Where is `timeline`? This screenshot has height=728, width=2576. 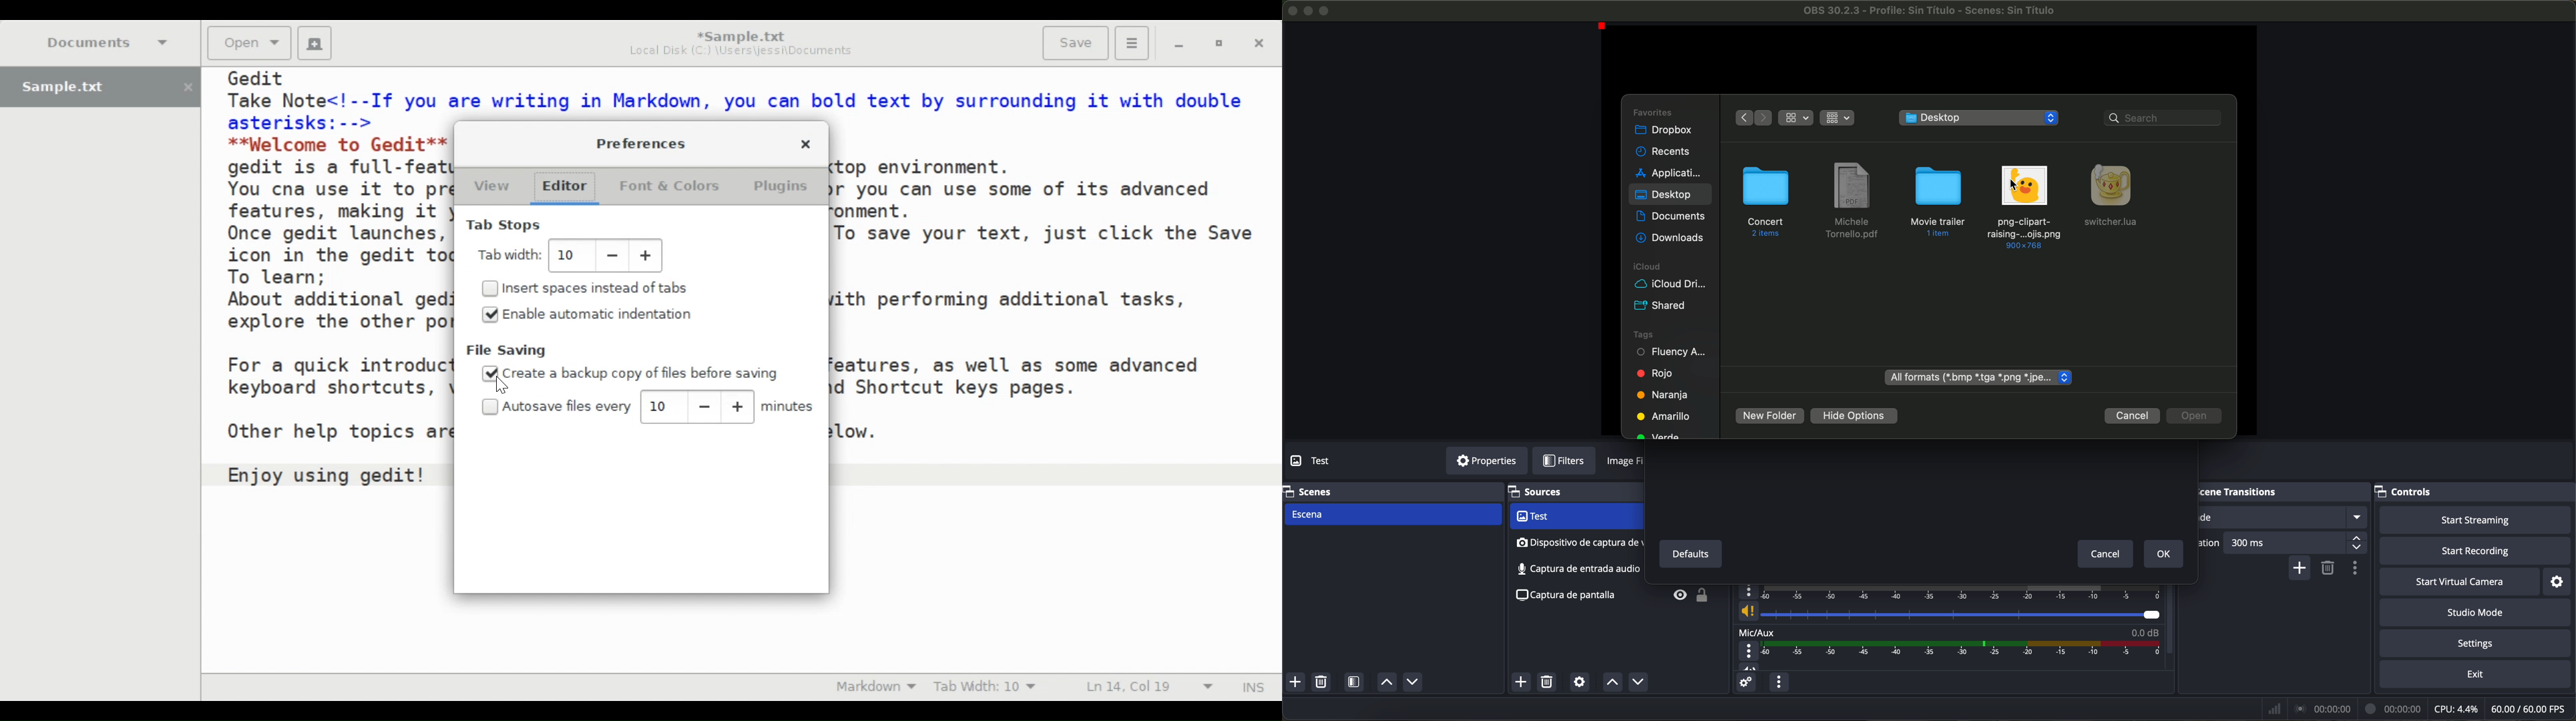
timeline is located at coordinates (1965, 649).